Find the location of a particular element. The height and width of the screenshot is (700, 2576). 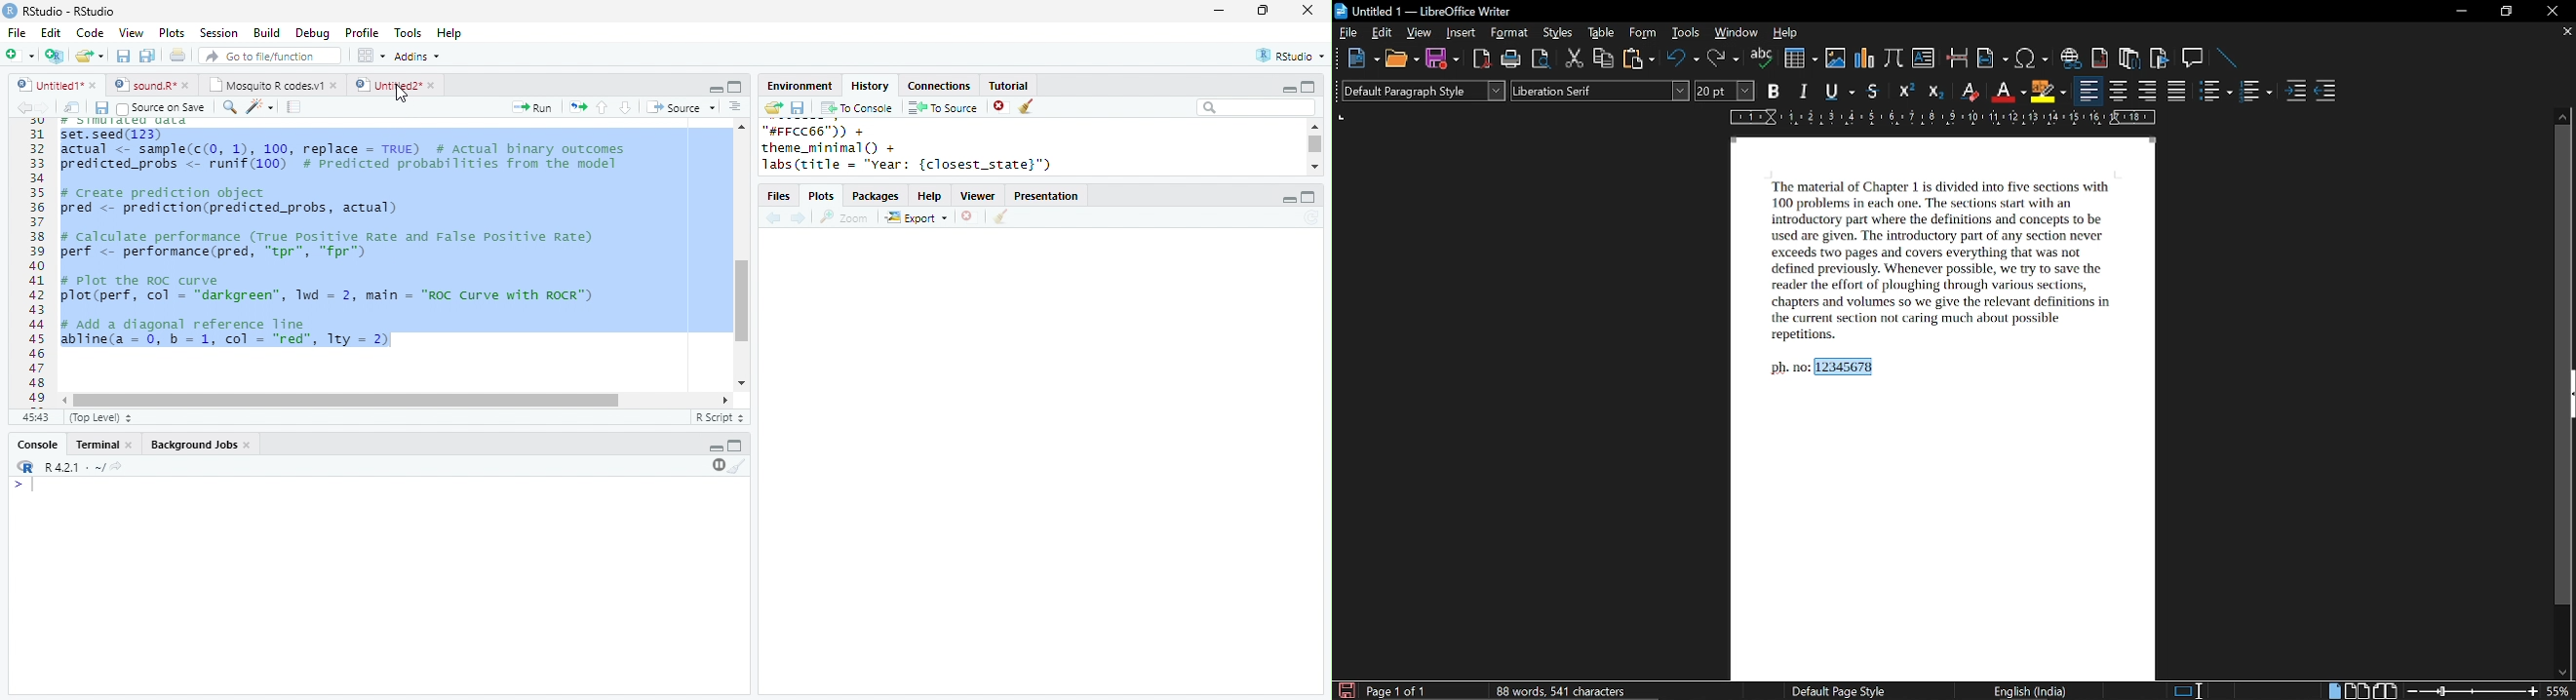

insert image is located at coordinates (1835, 58).